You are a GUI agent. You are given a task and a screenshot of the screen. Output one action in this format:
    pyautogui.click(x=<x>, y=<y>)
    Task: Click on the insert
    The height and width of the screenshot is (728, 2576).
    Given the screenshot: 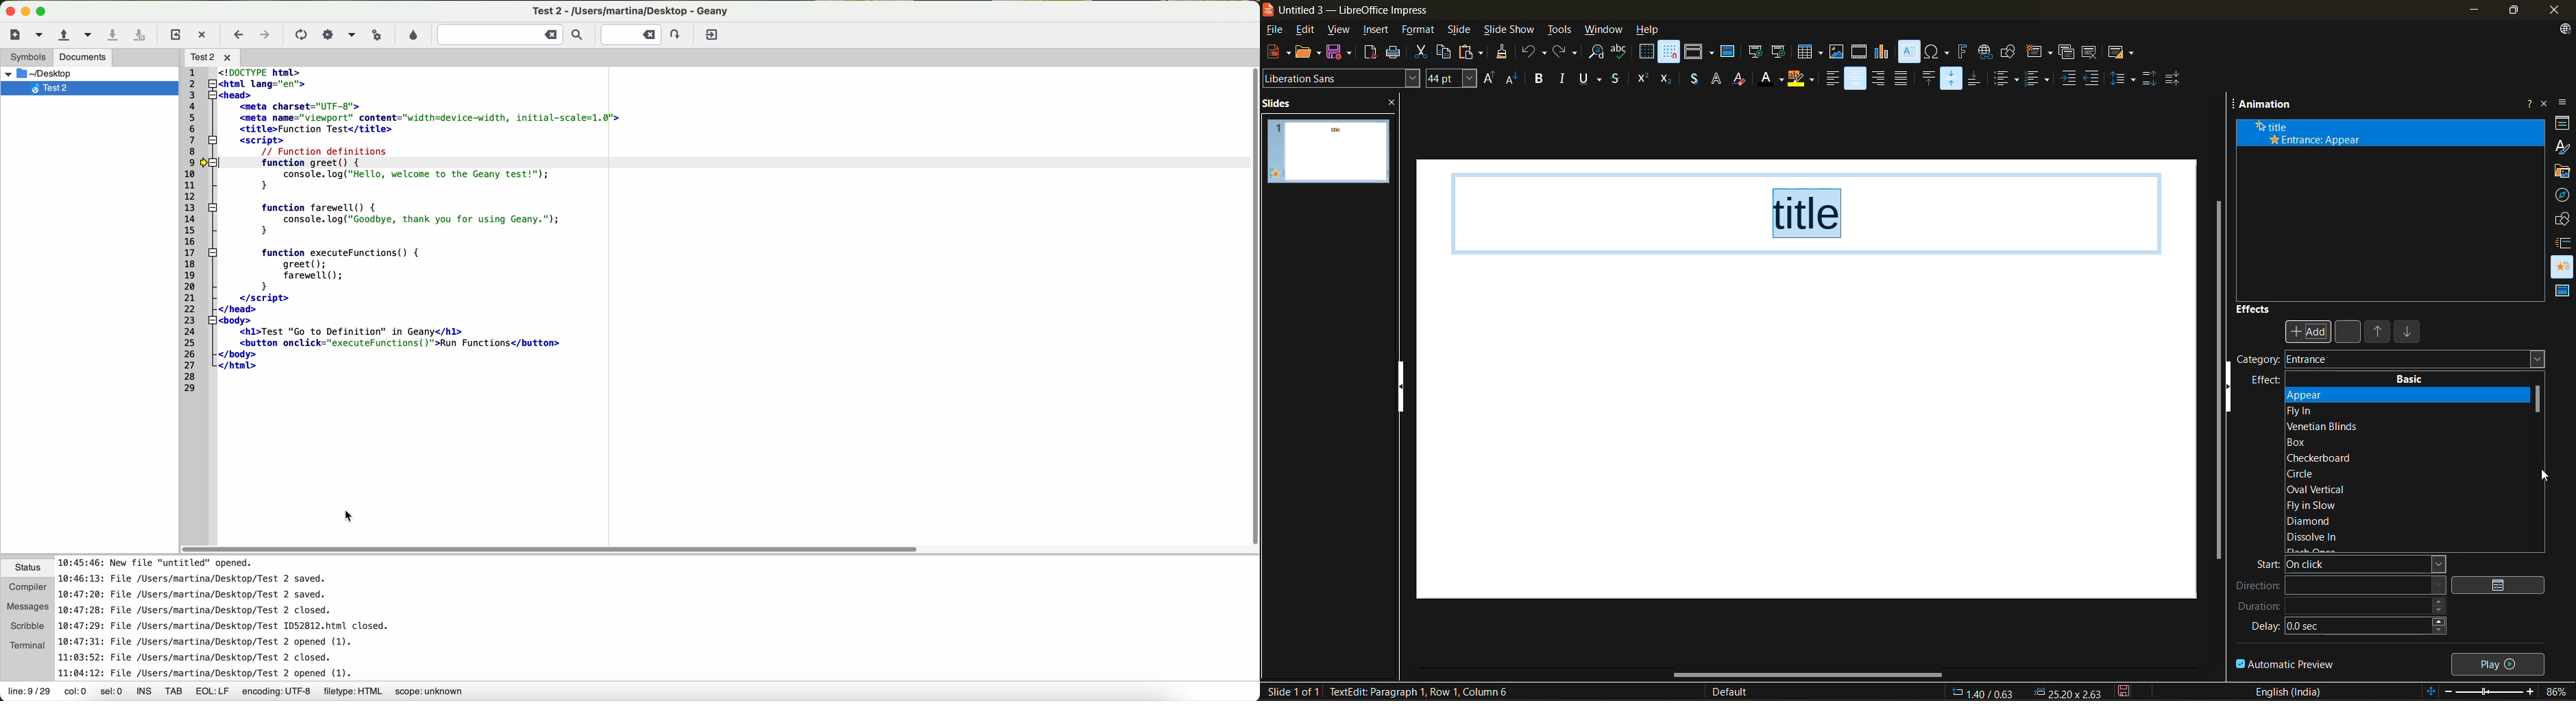 What is the action you would take?
    pyautogui.click(x=1379, y=32)
    